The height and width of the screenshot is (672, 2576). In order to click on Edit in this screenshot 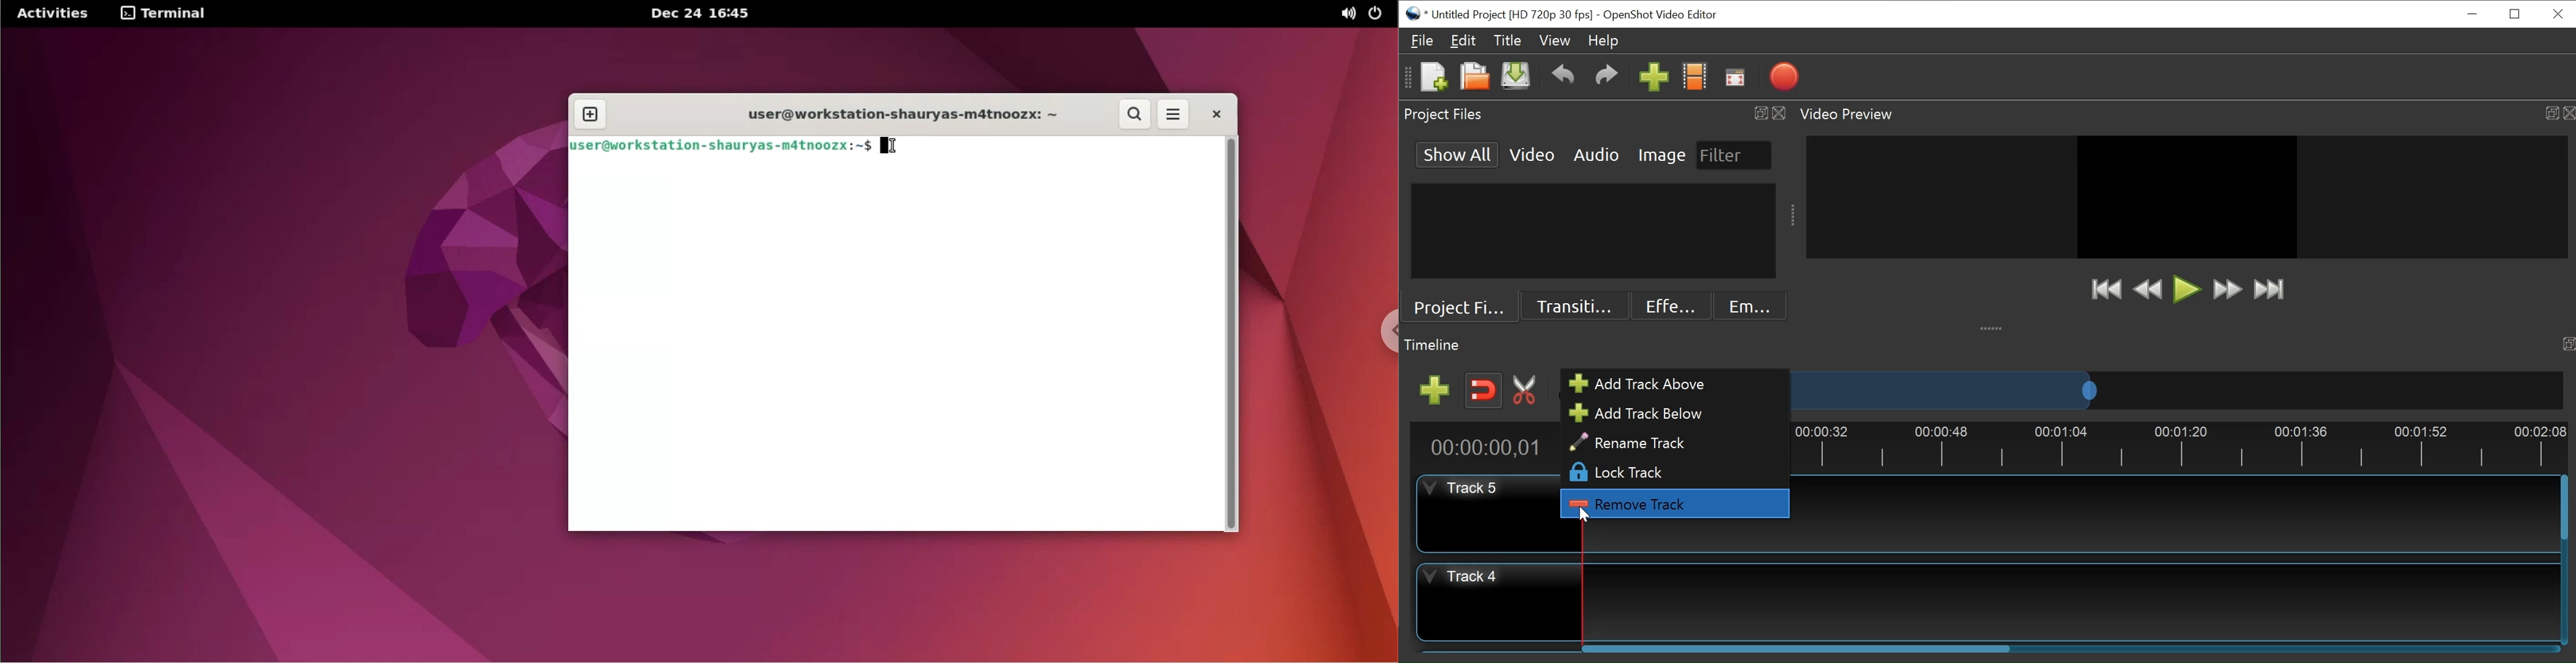, I will do `click(1463, 40)`.